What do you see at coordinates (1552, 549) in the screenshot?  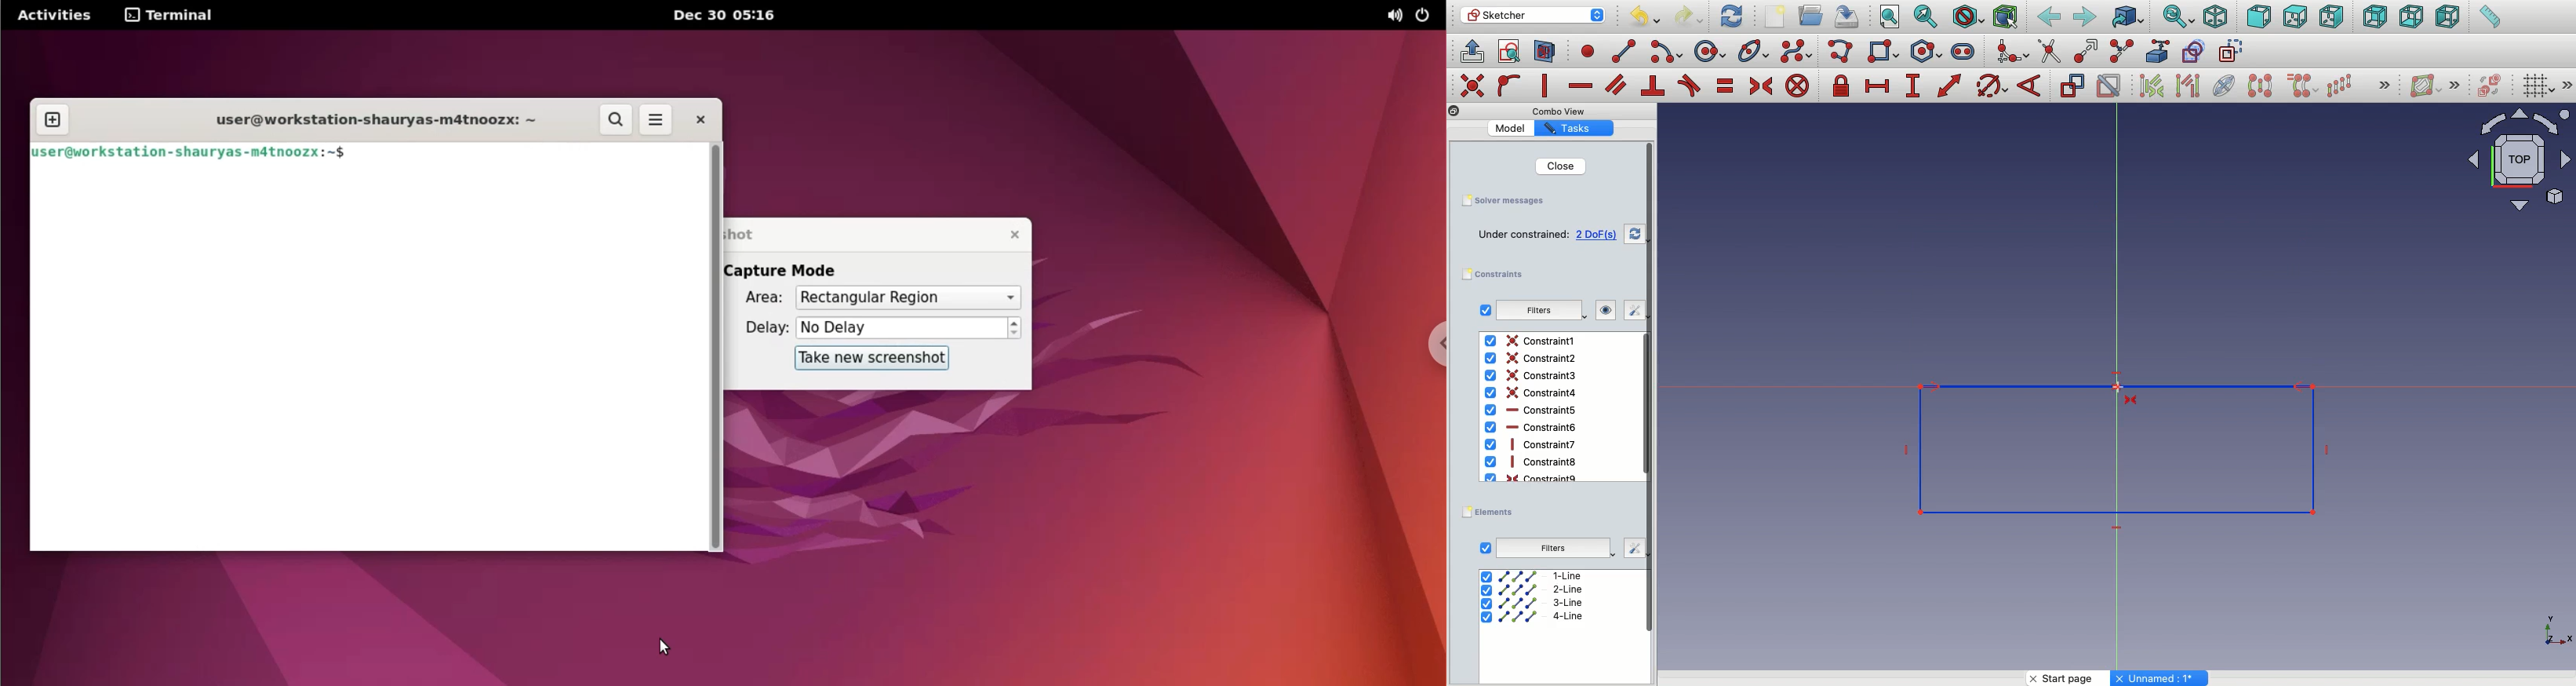 I see `Filters` at bounding box center [1552, 549].